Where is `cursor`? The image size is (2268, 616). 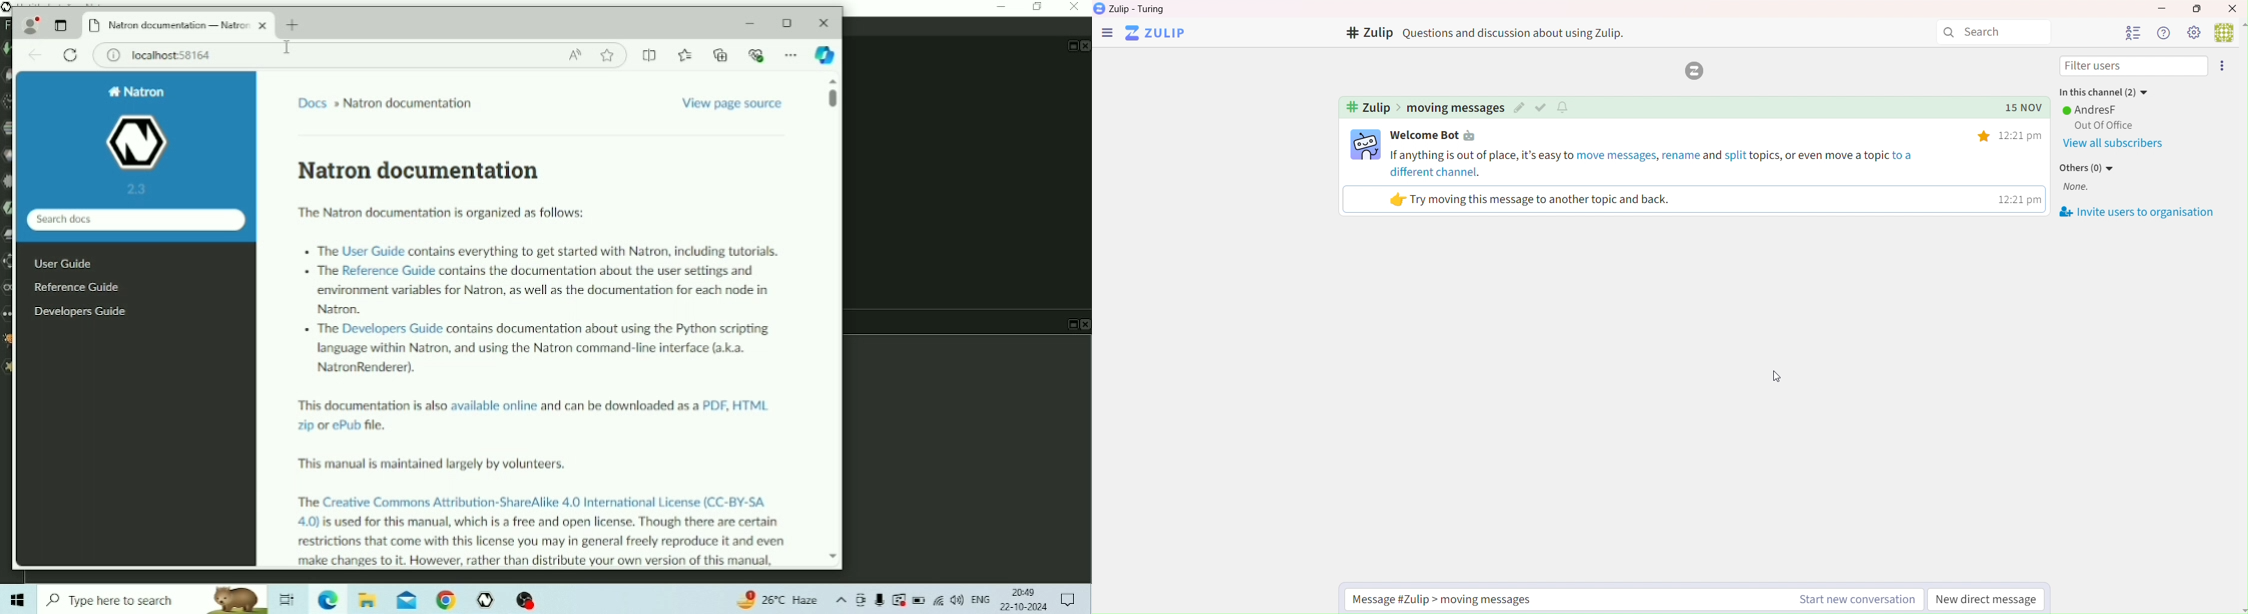 cursor is located at coordinates (1776, 378).